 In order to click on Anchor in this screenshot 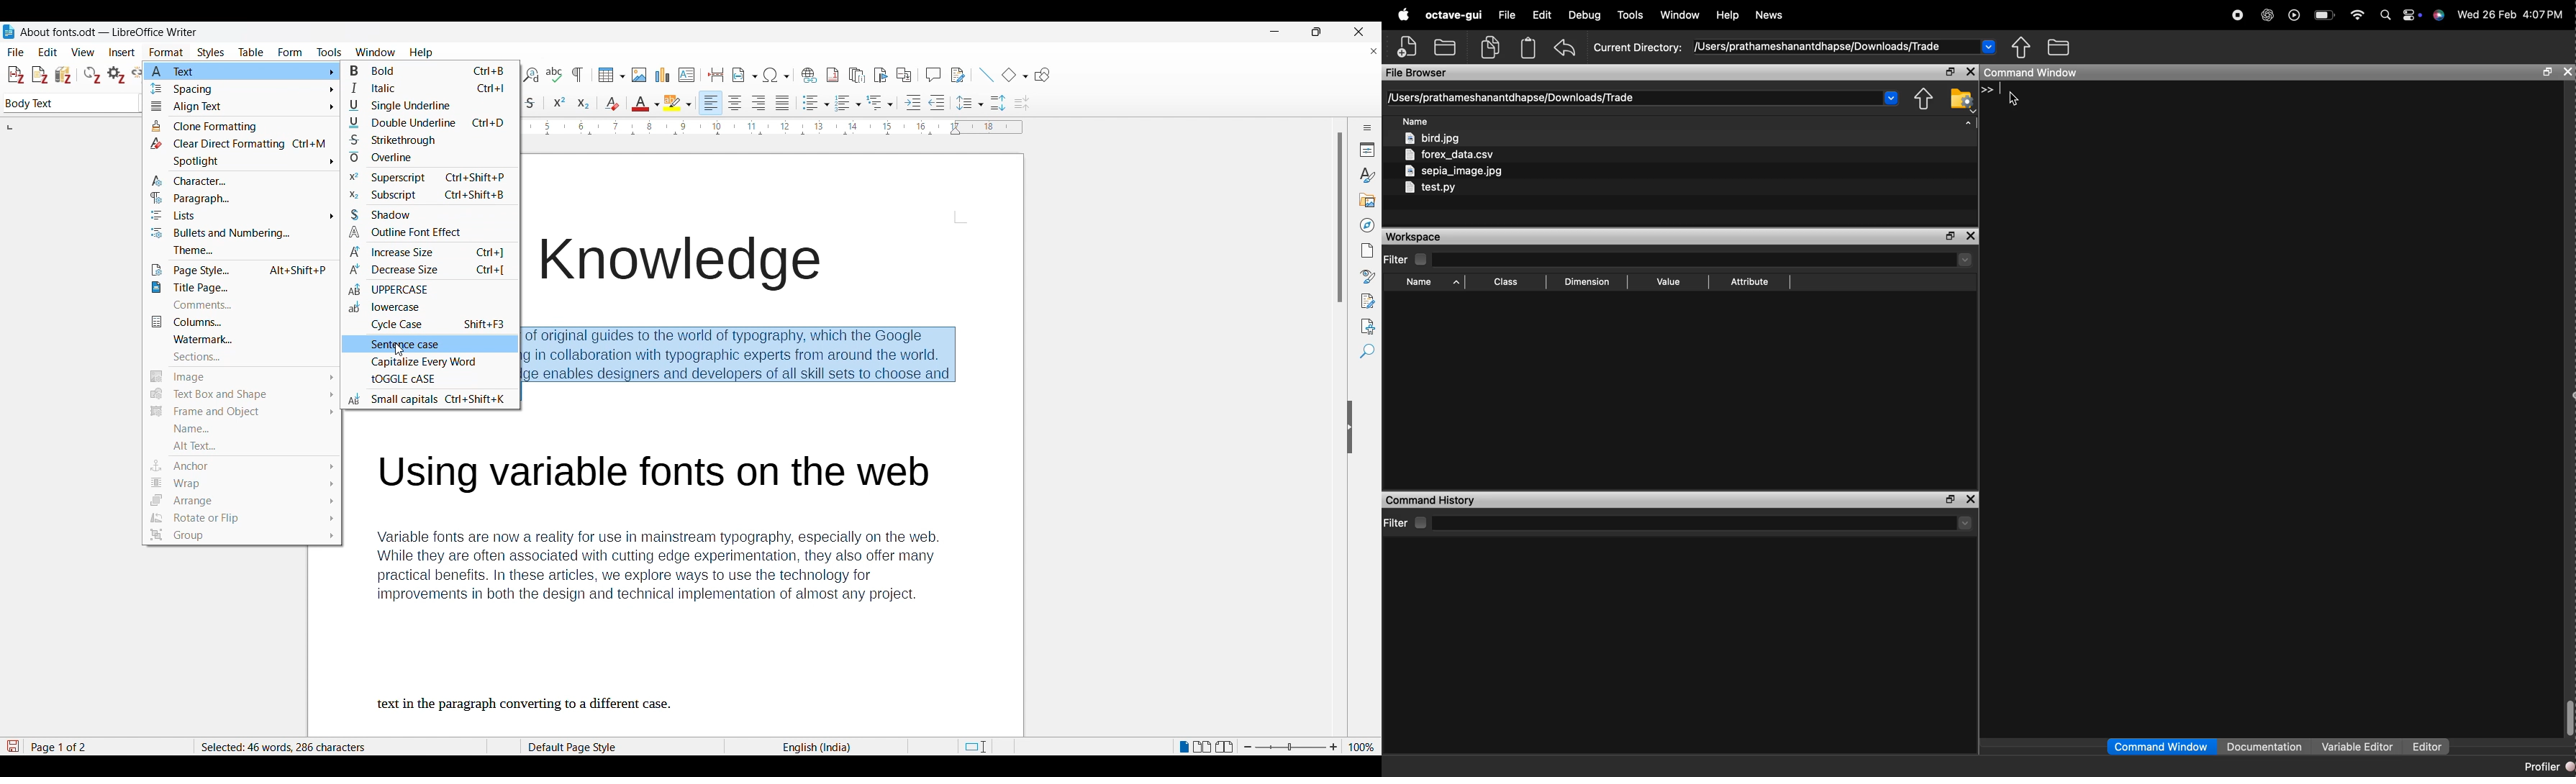, I will do `click(245, 465)`.